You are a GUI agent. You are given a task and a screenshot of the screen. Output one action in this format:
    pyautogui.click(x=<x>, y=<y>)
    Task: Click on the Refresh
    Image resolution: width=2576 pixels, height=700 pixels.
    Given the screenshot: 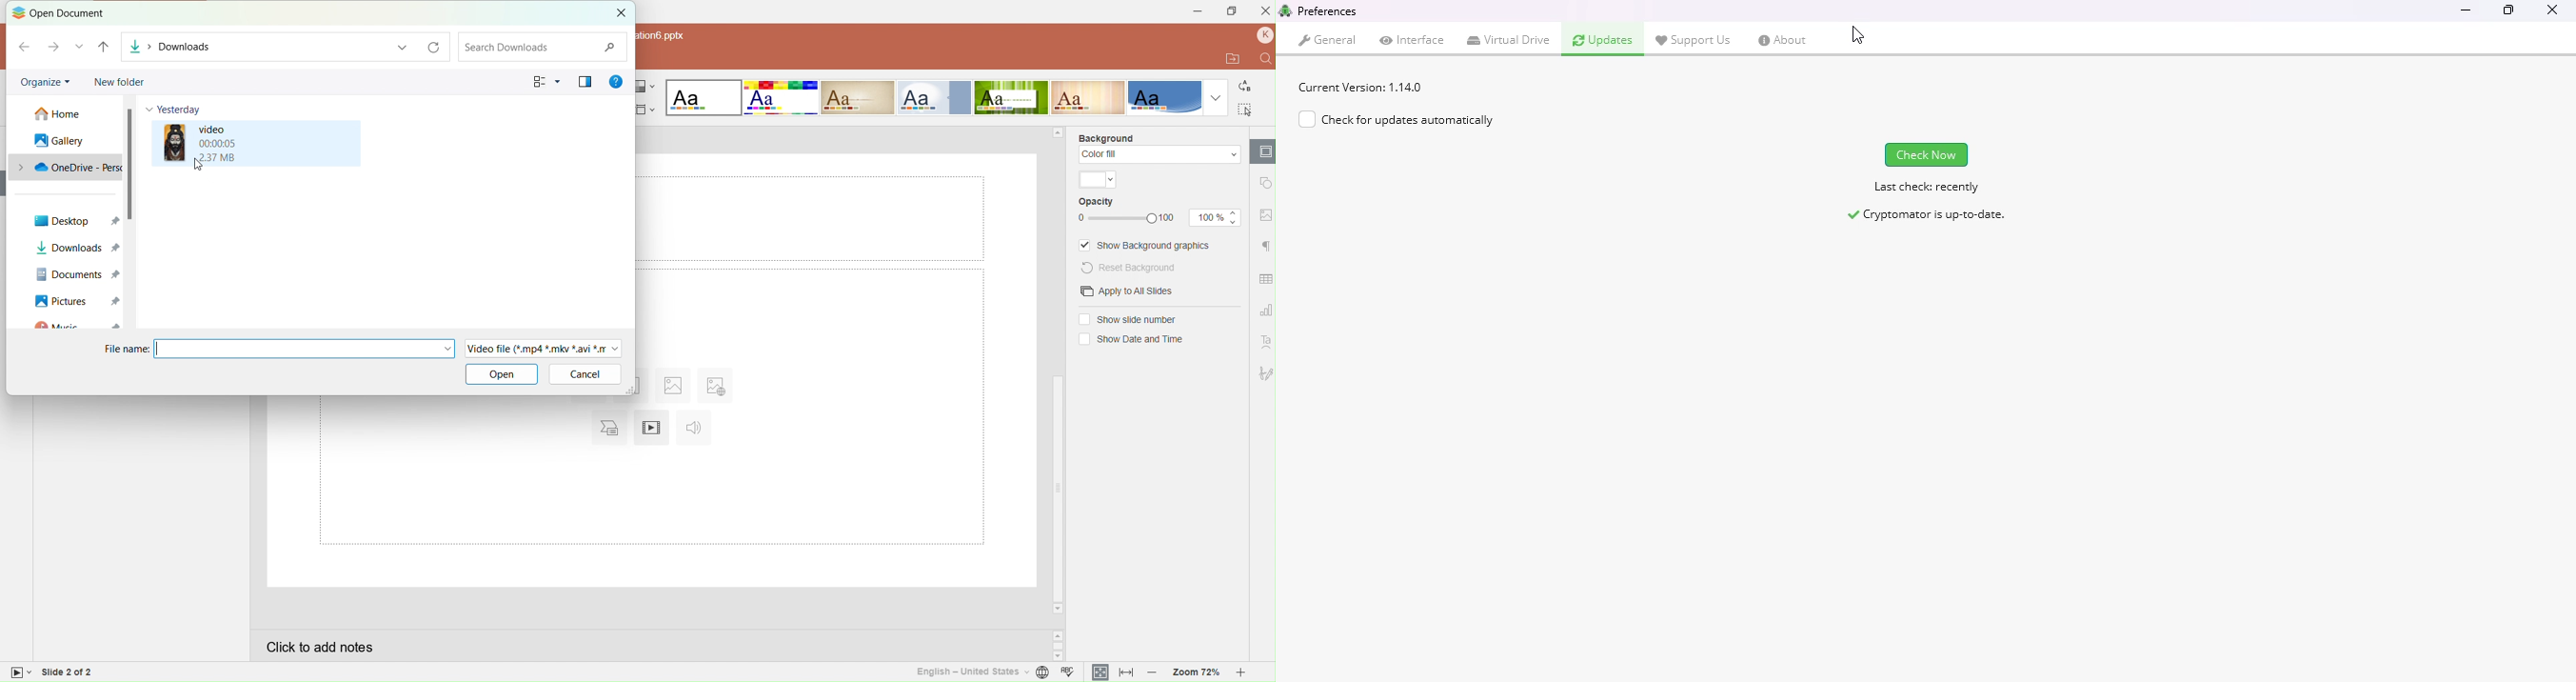 What is the action you would take?
    pyautogui.click(x=435, y=46)
    